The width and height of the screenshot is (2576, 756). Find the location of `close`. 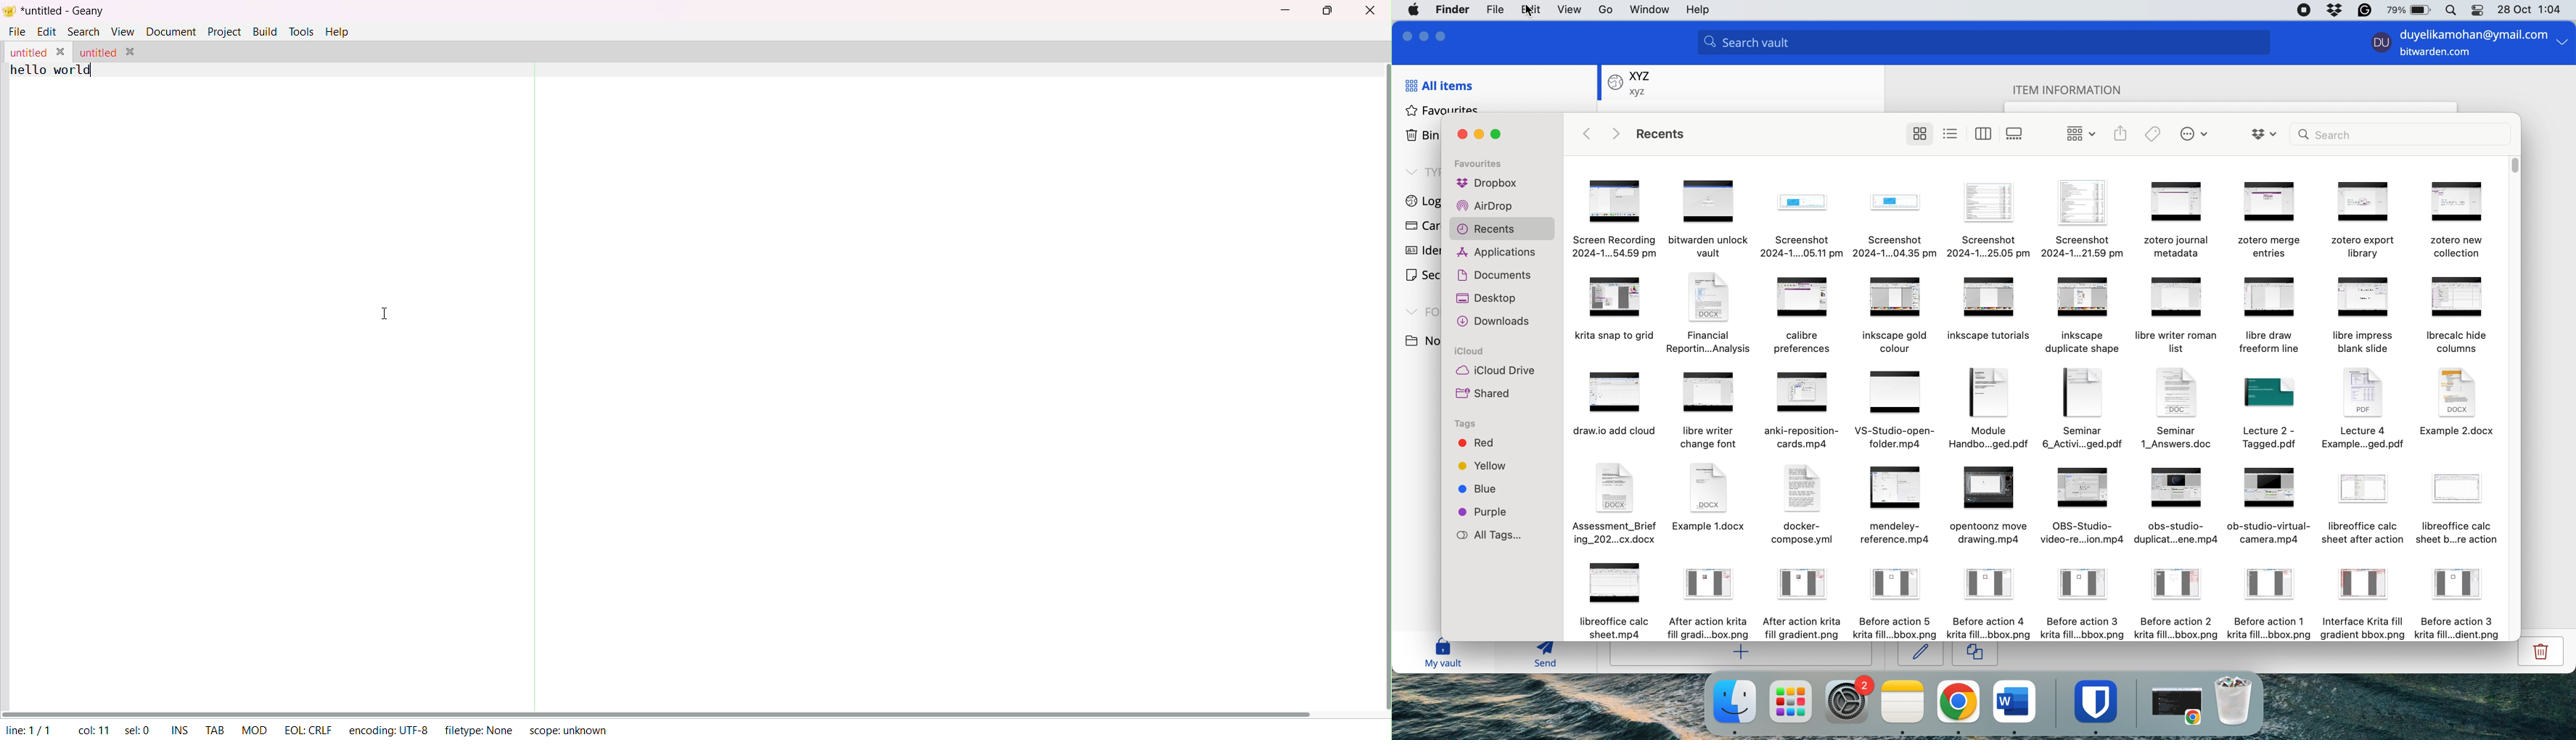

close is located at coordinates (1462, 134).